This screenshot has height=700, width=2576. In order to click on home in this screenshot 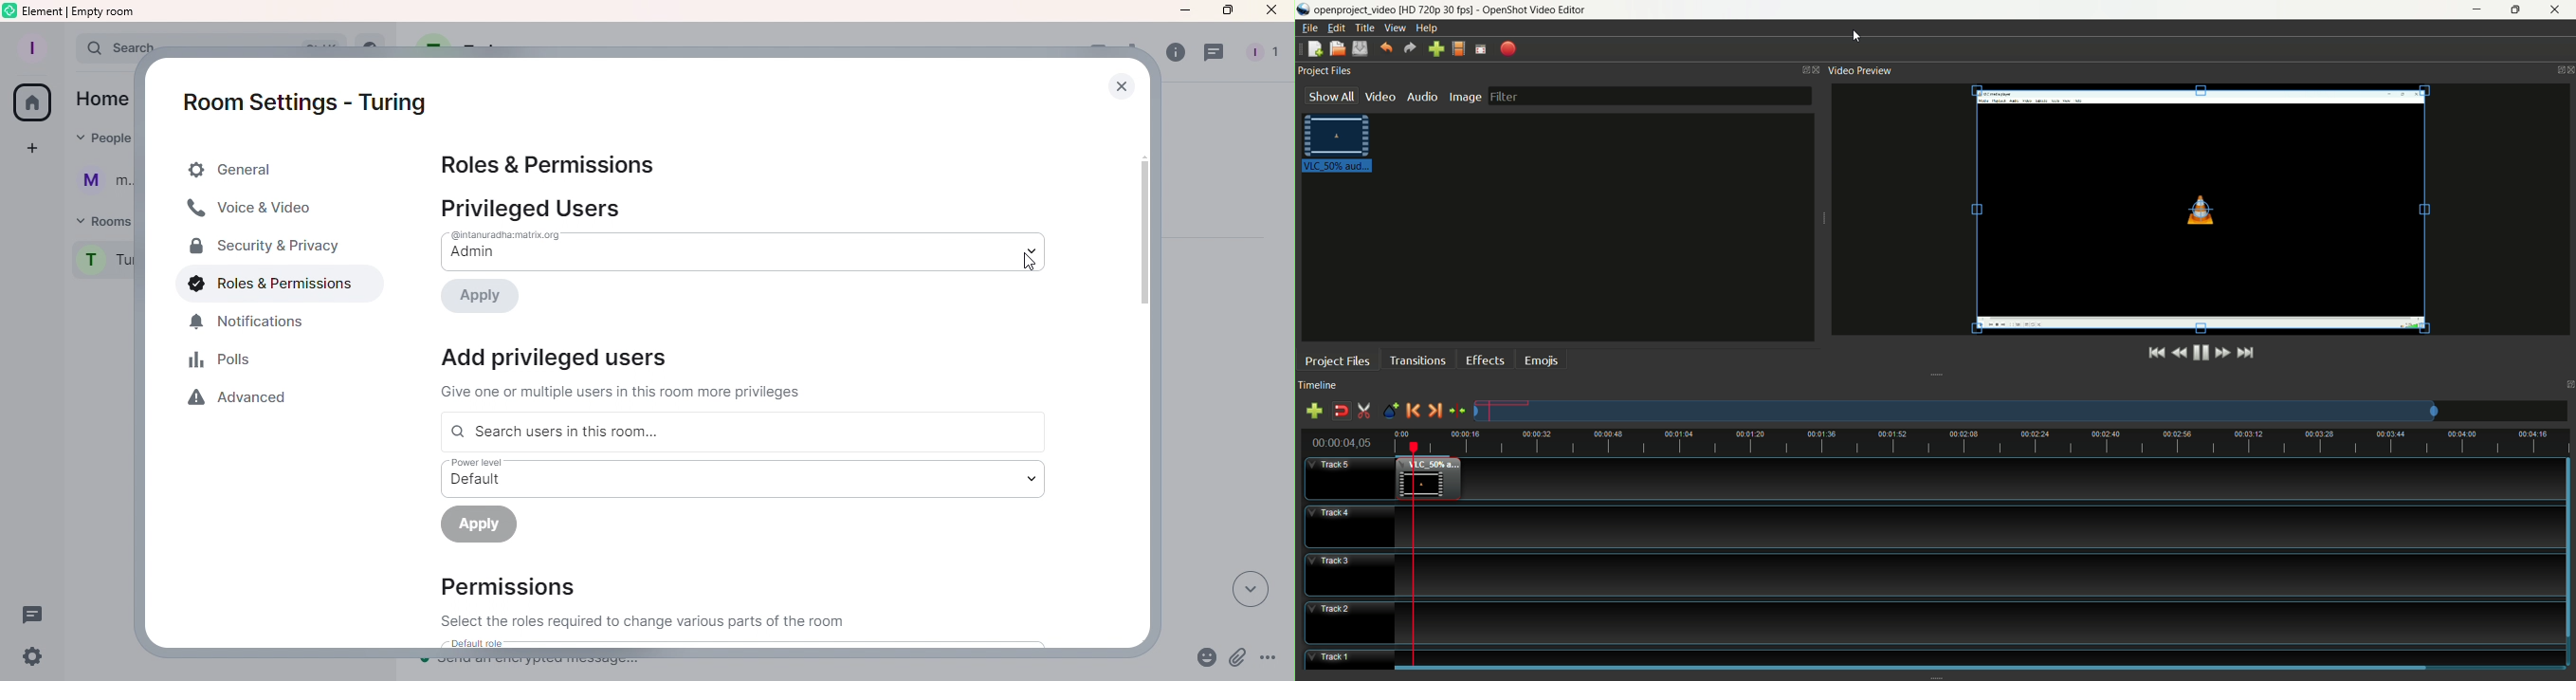, I will do `click(106, 100)`.